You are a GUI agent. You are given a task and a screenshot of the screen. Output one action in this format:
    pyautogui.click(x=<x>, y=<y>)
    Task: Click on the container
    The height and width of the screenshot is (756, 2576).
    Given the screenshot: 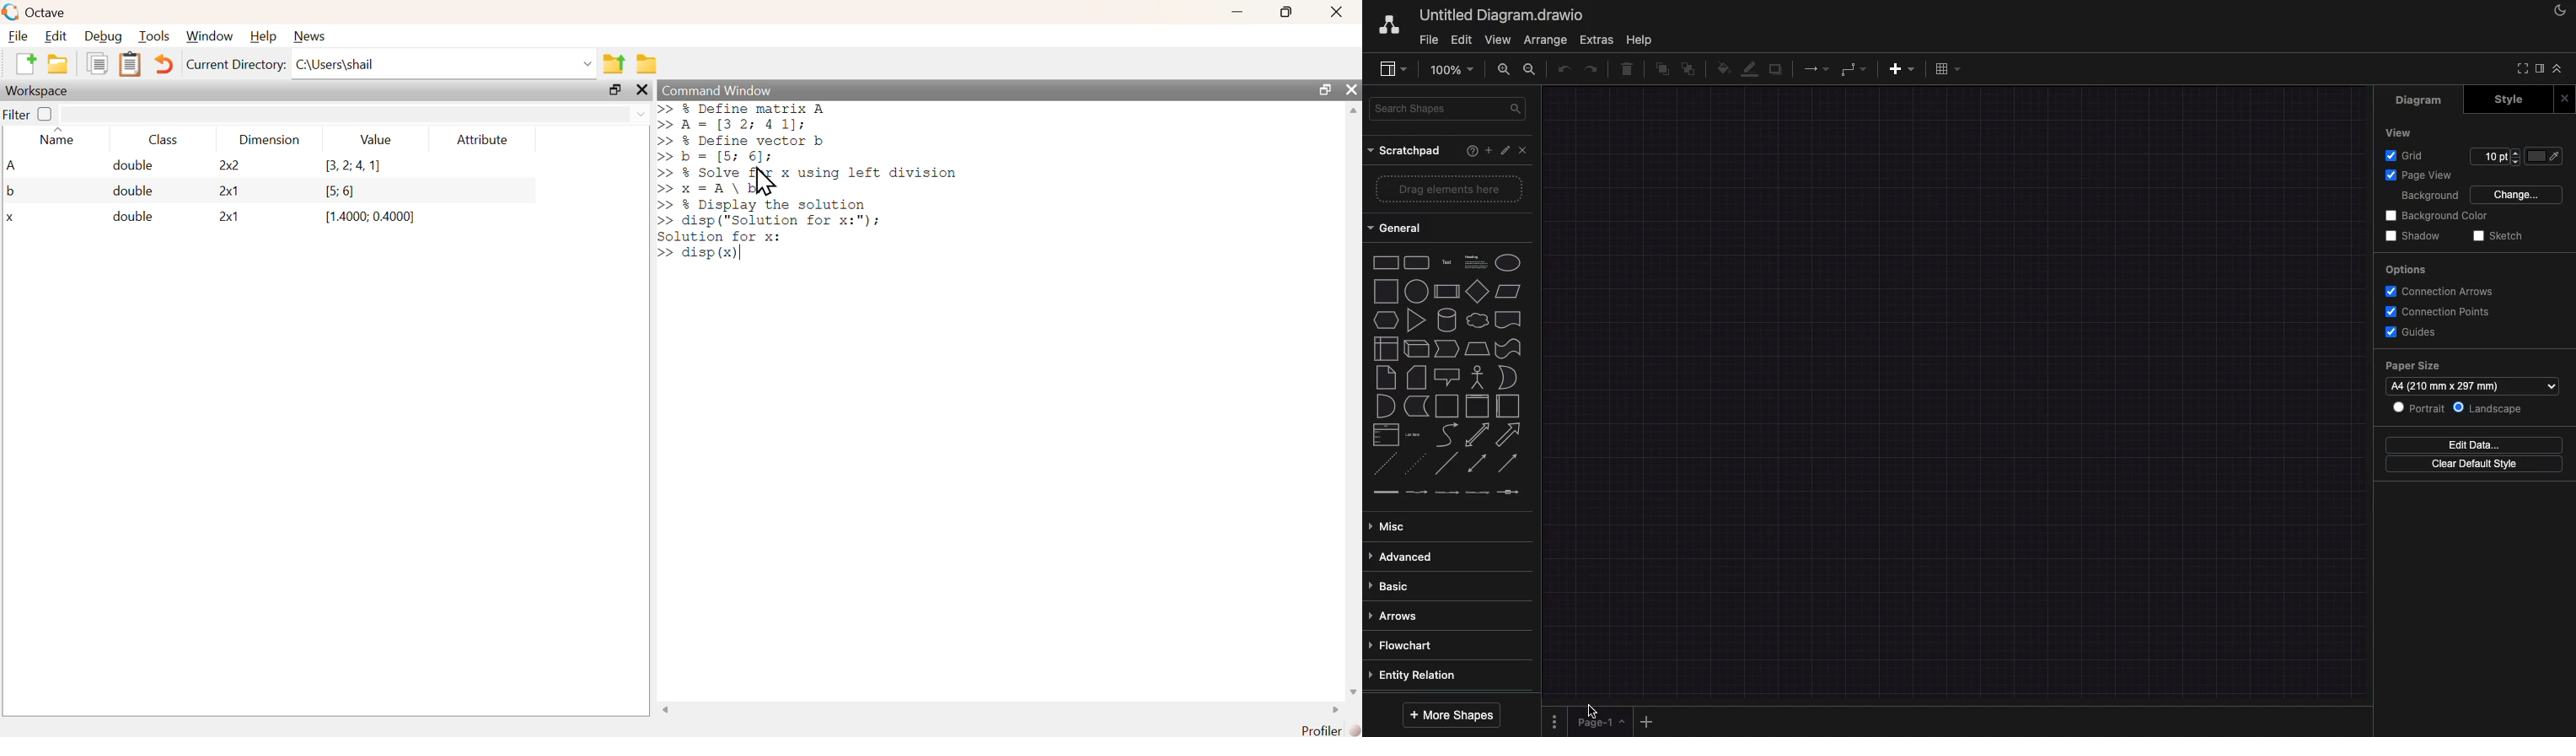 What is the action you would take?
    pyautogui.click(x=1447, y=406)
    